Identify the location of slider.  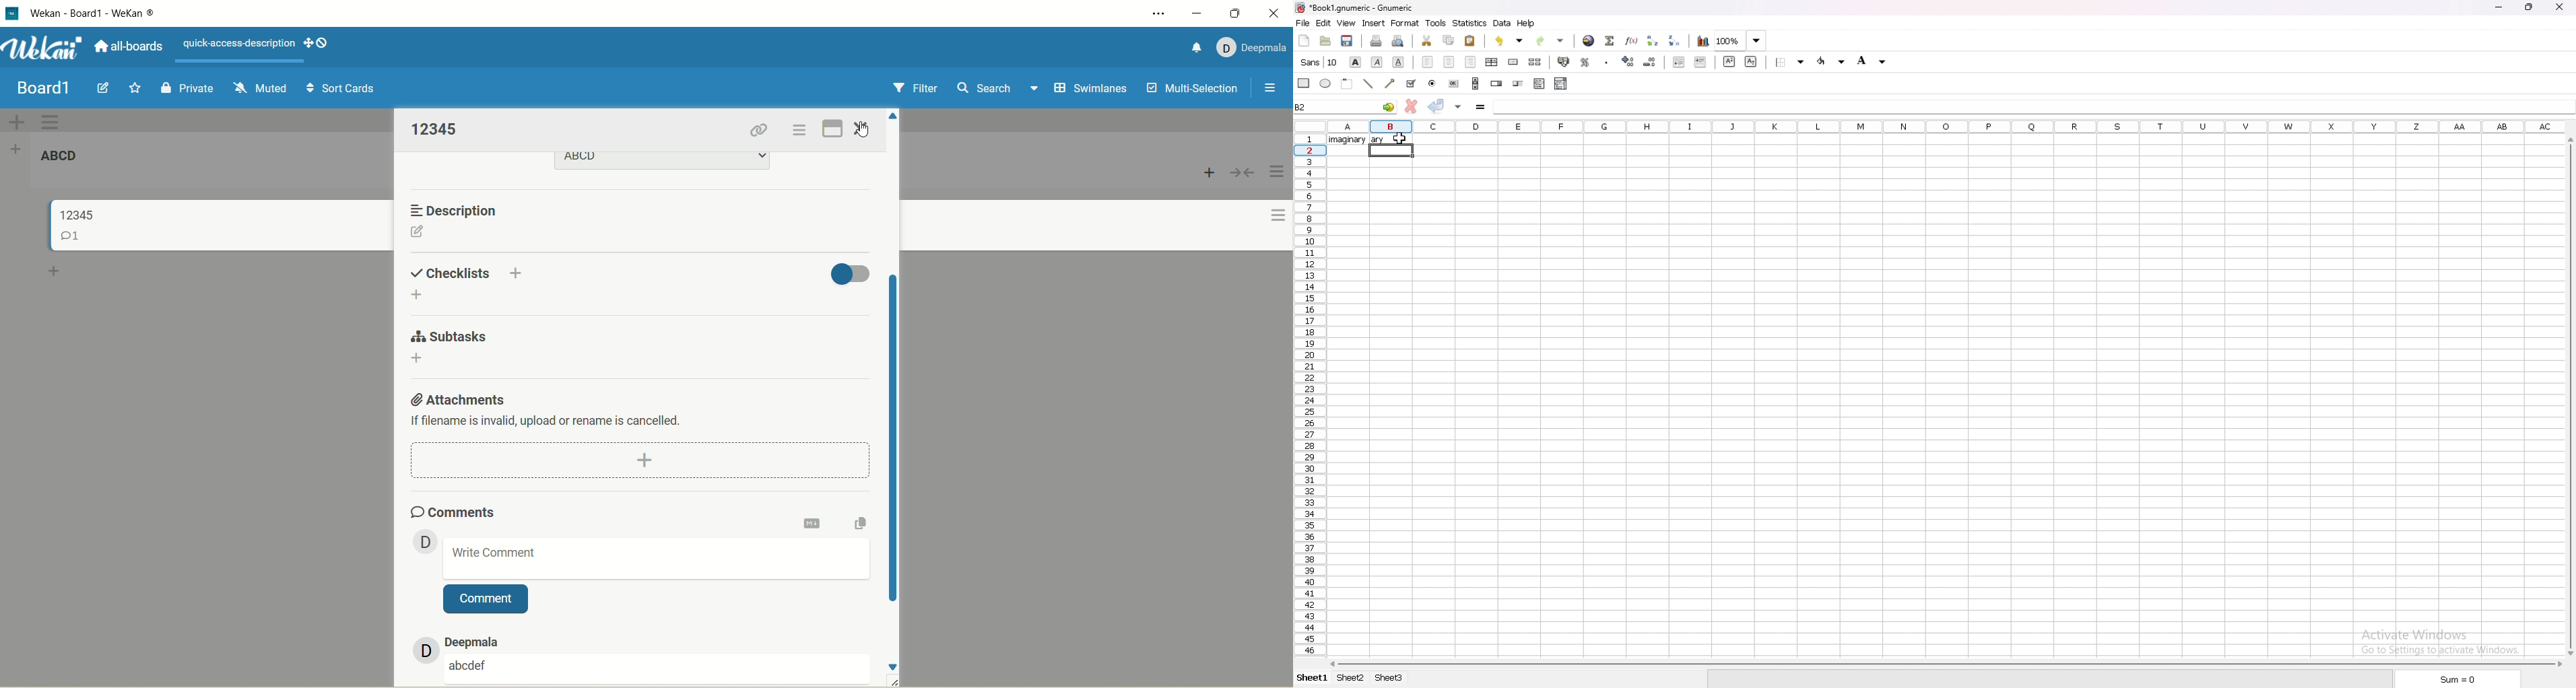
(1519, 83).